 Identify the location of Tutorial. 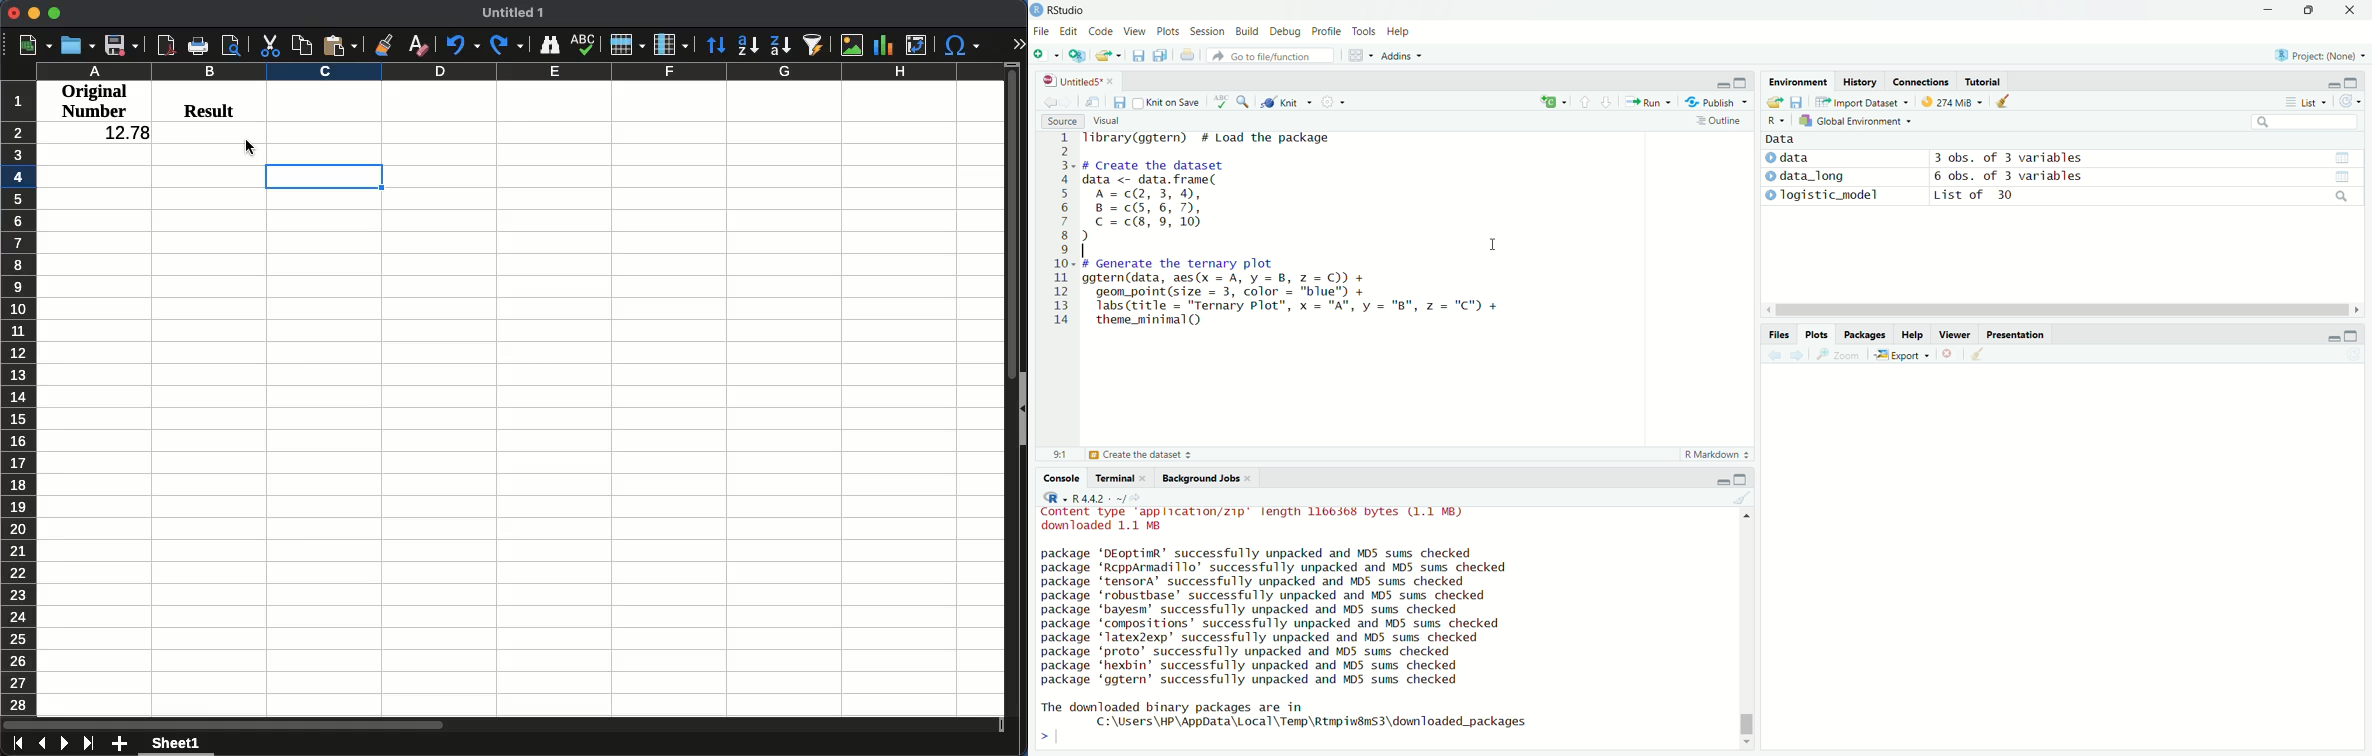
(1984, 80).